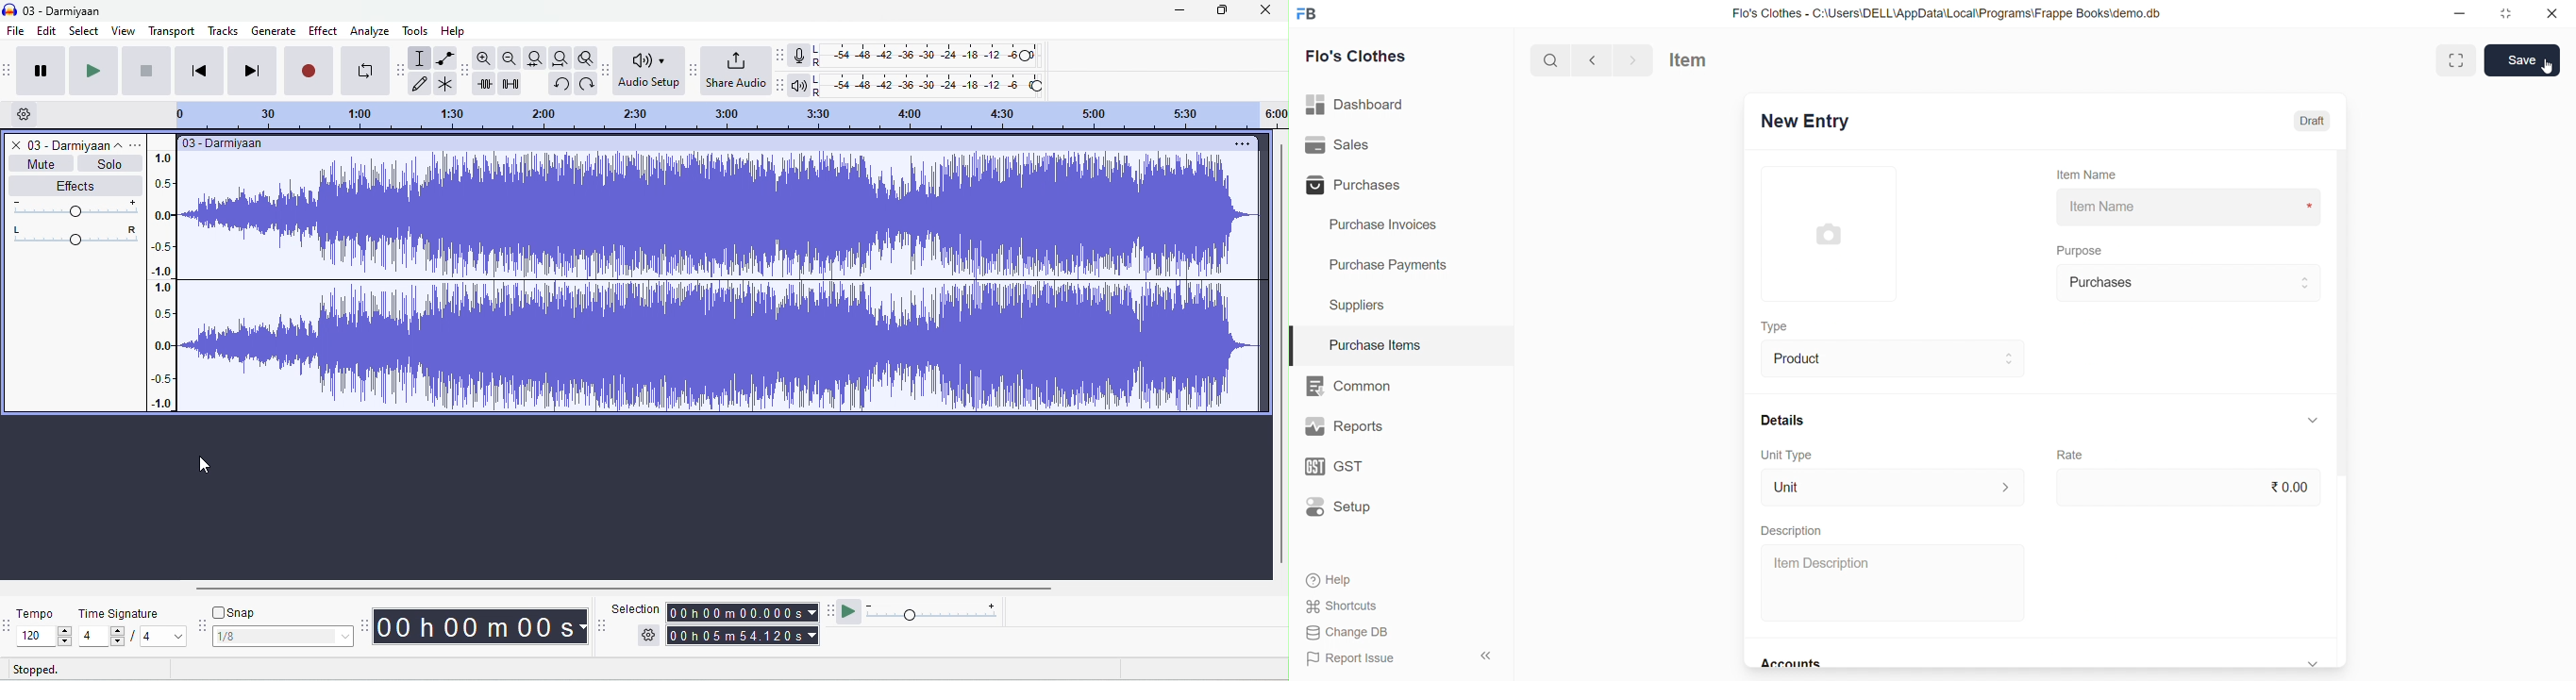  Describe the element at coordinates (2347, 408) in the screenshot. I see `scroll bar` at that location.